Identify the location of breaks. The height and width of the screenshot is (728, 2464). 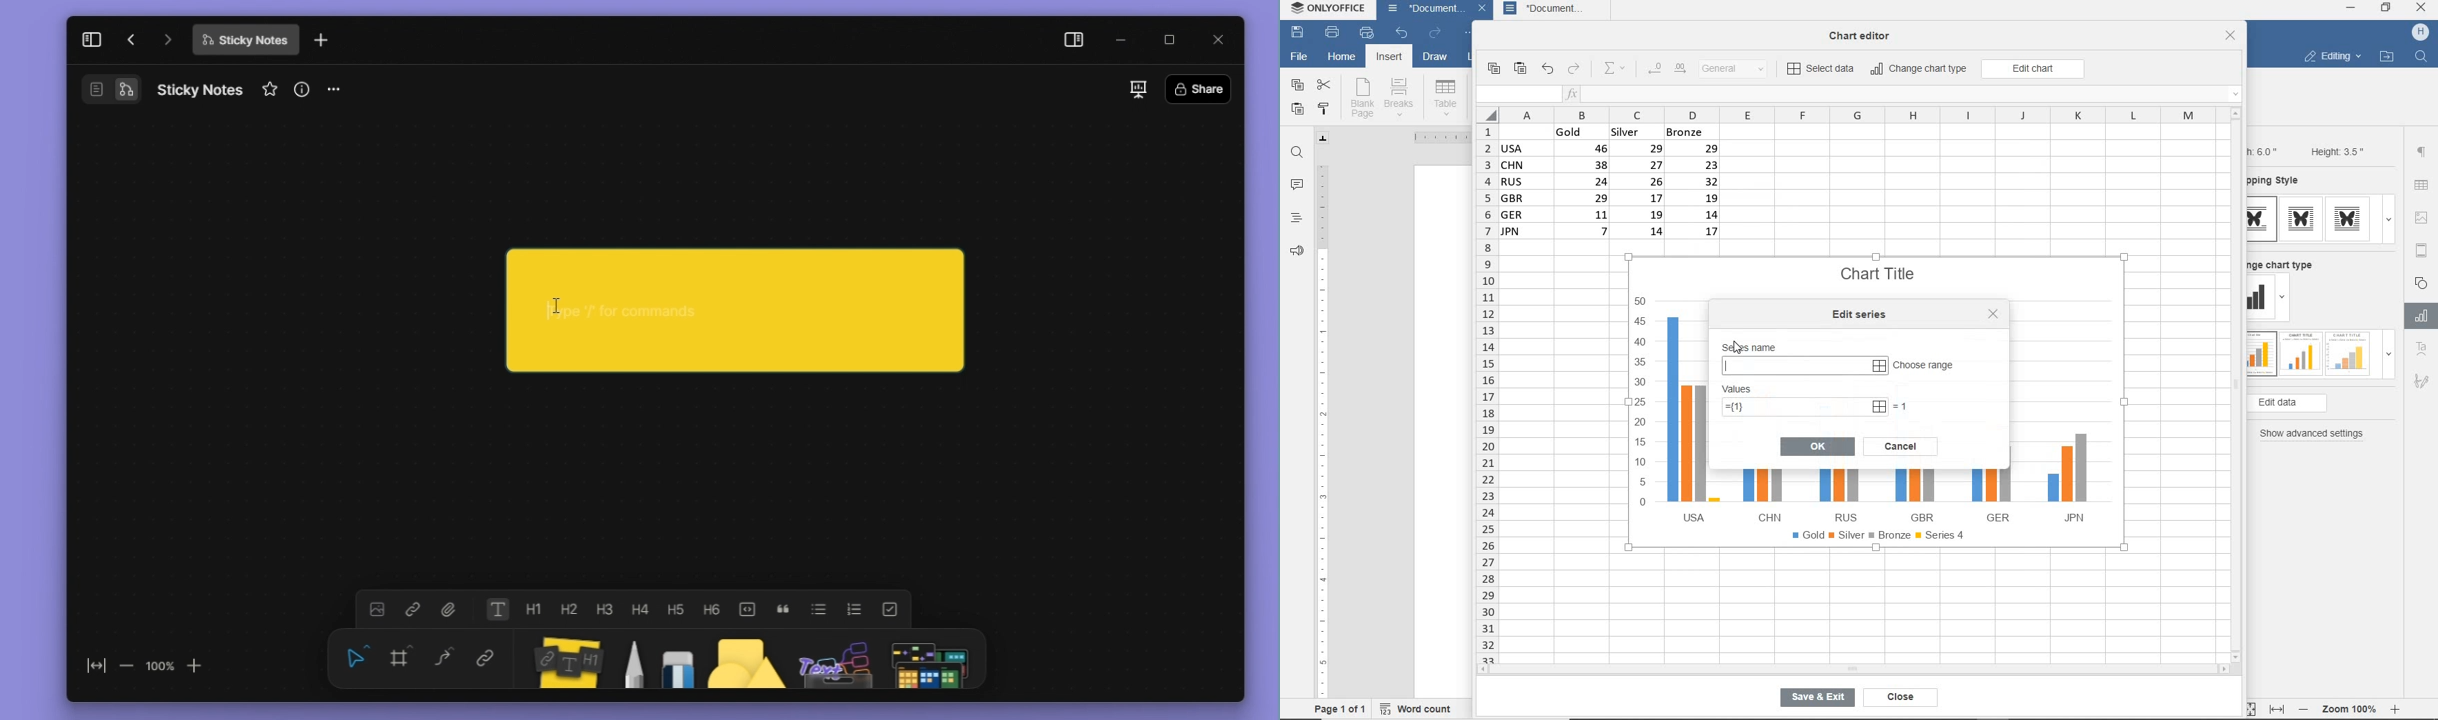
(1401, 97).